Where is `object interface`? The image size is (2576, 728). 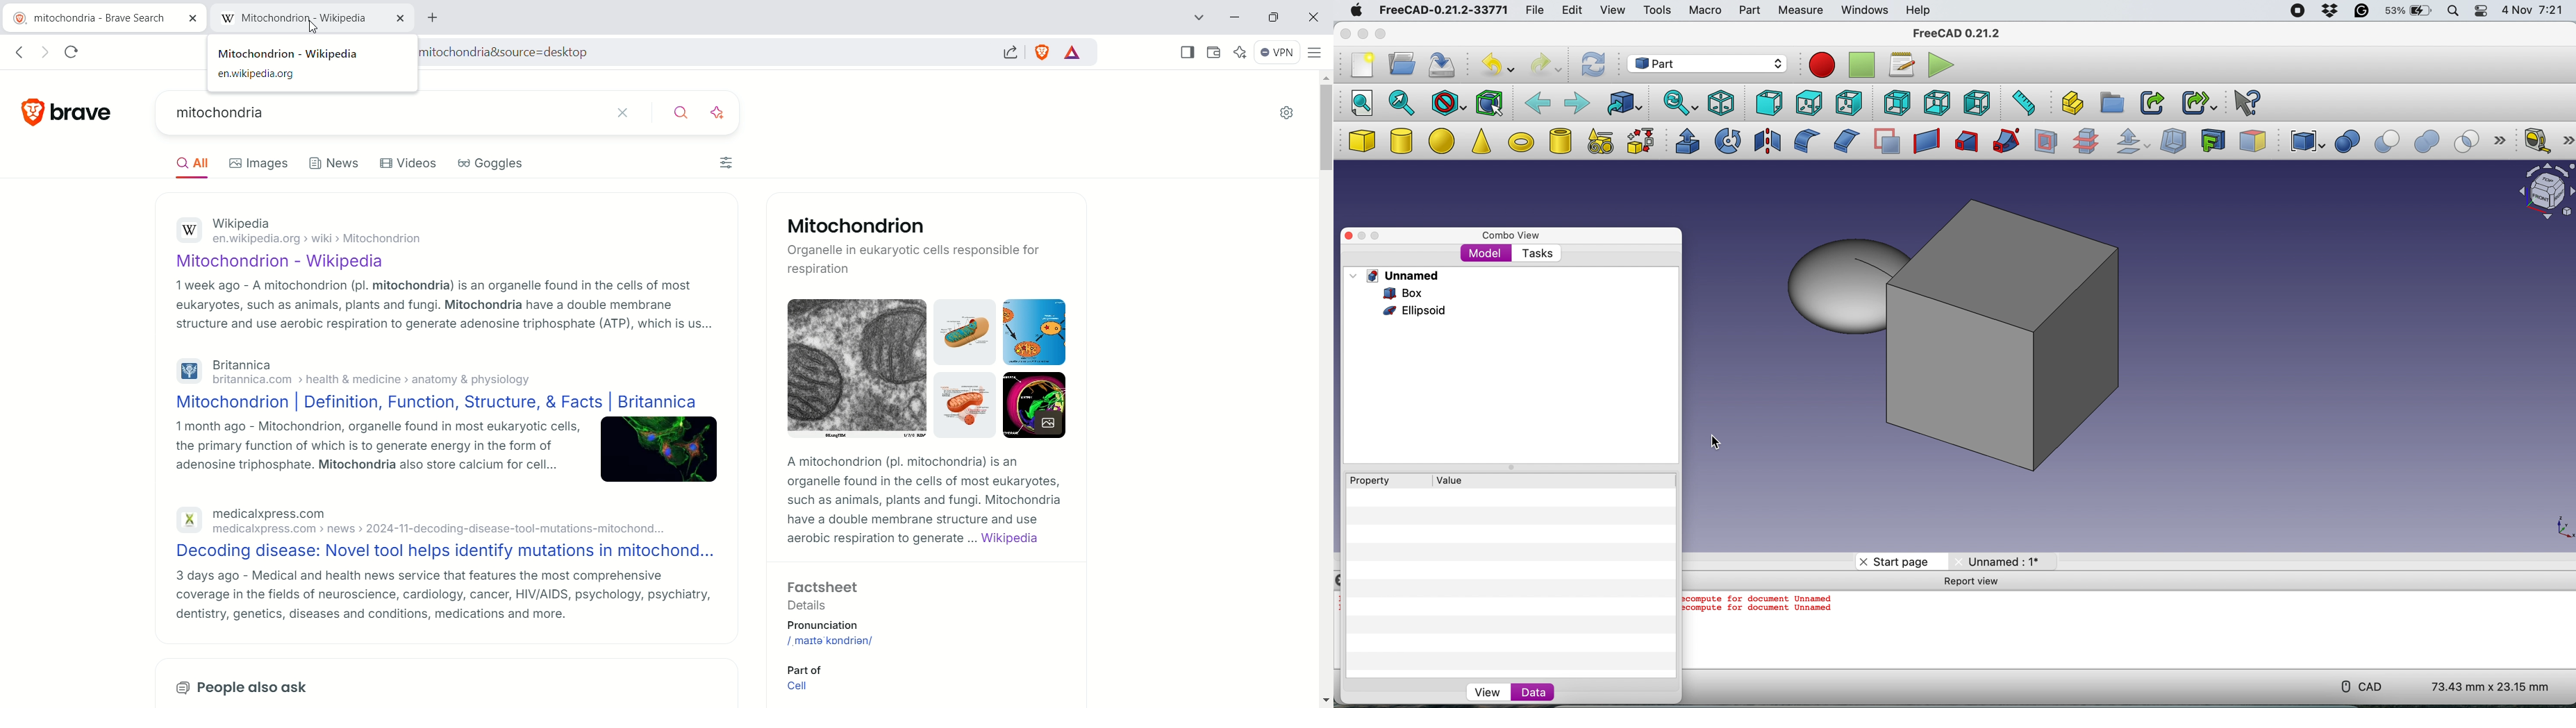 object interface is located at coordinates (2546, 193).